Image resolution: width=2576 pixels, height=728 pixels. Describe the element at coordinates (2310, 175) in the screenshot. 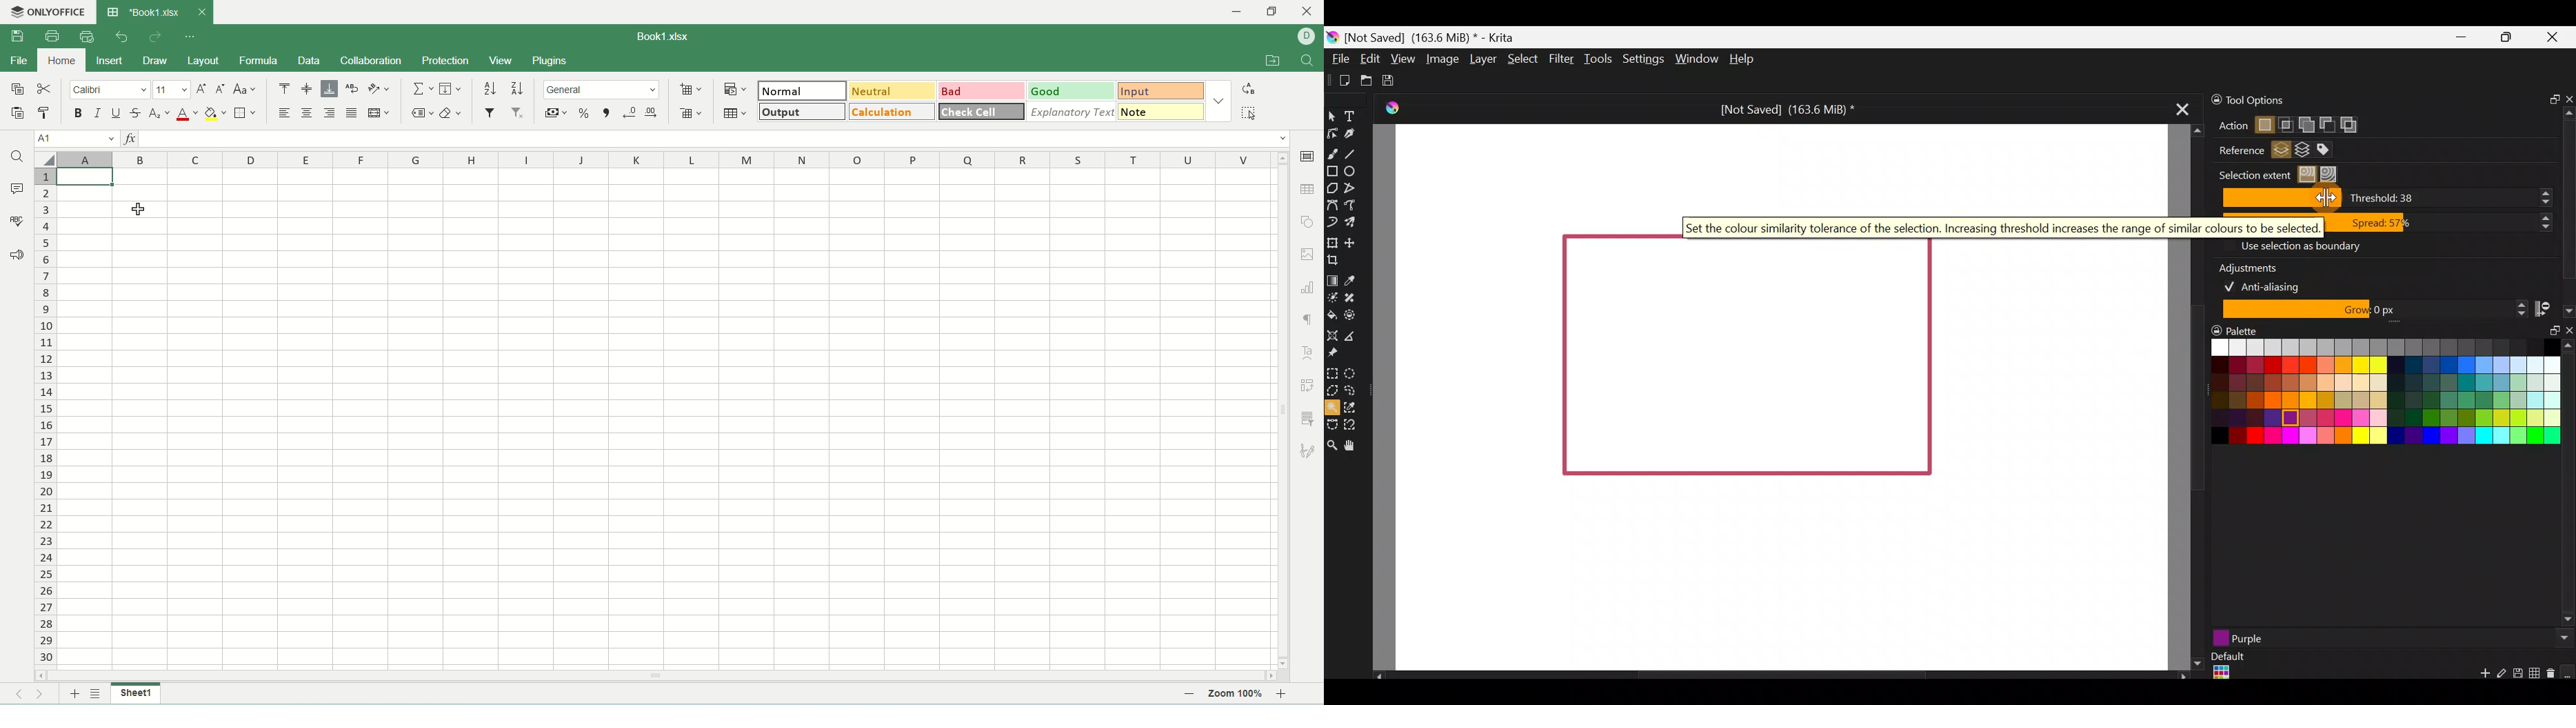

I see `Select regions similar in colour to the clicked region` at that location.